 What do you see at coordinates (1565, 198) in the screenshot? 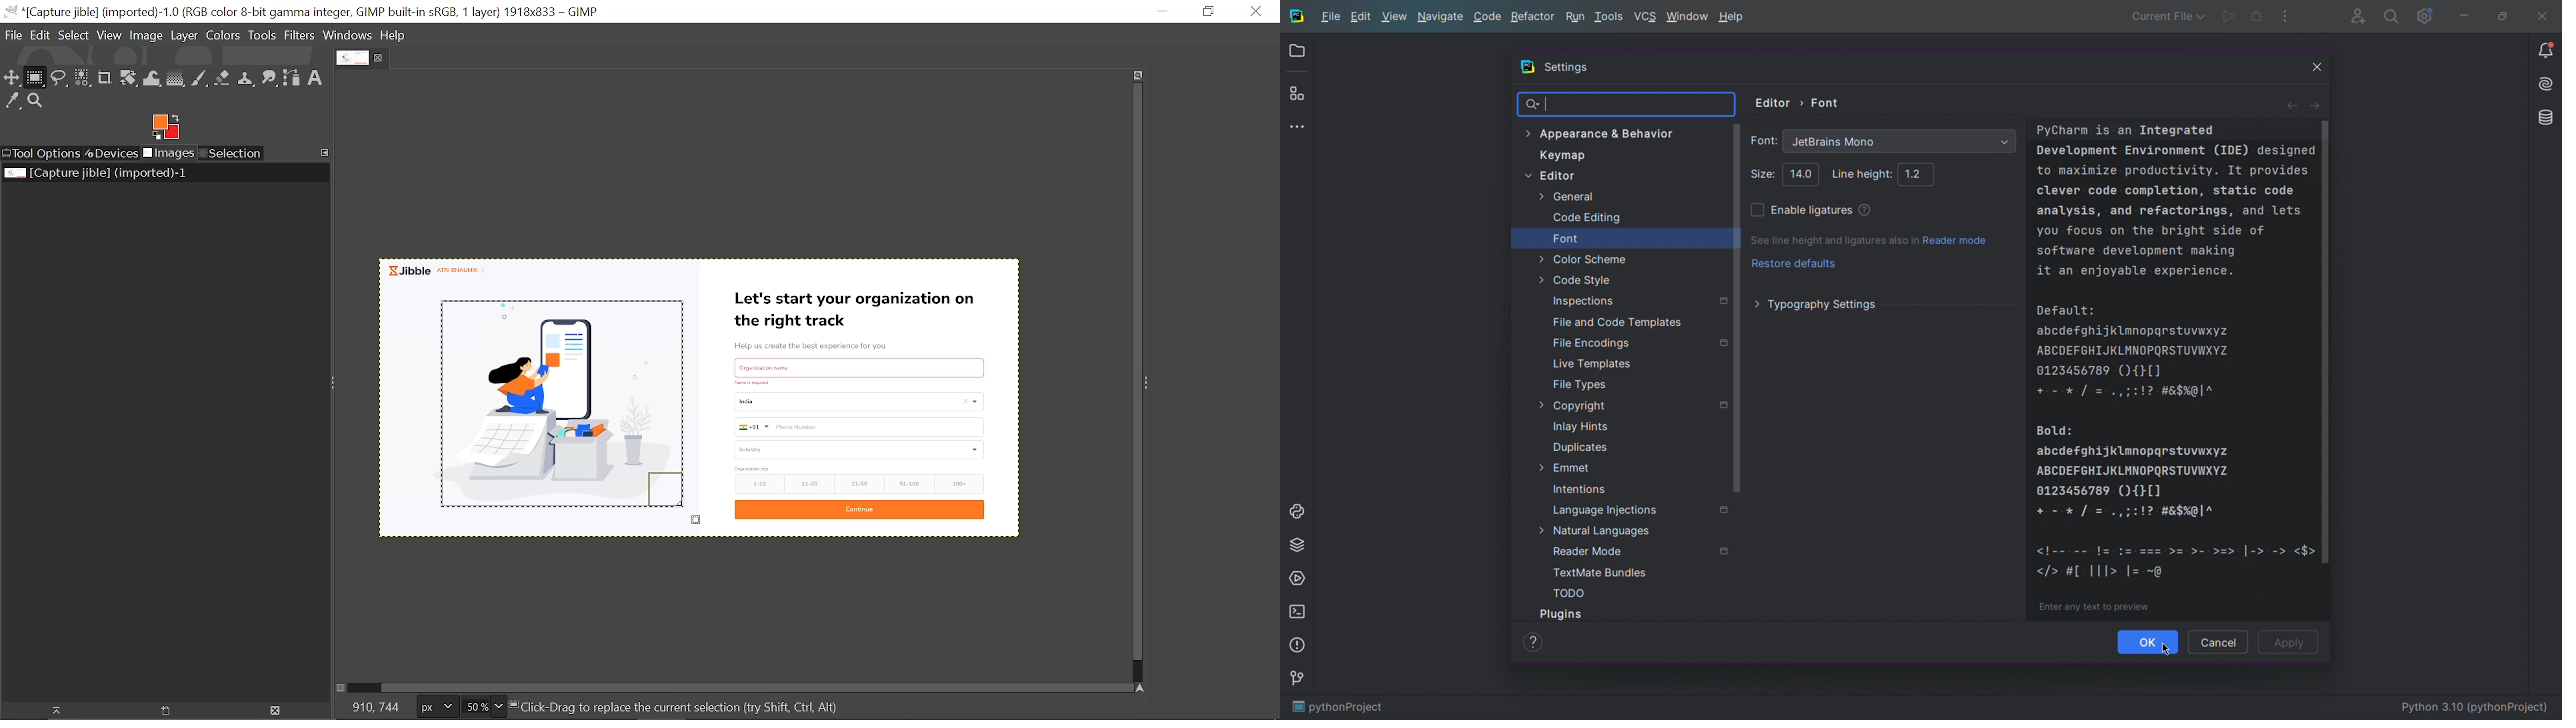
I see `General` at bounding box center [1565, 198].